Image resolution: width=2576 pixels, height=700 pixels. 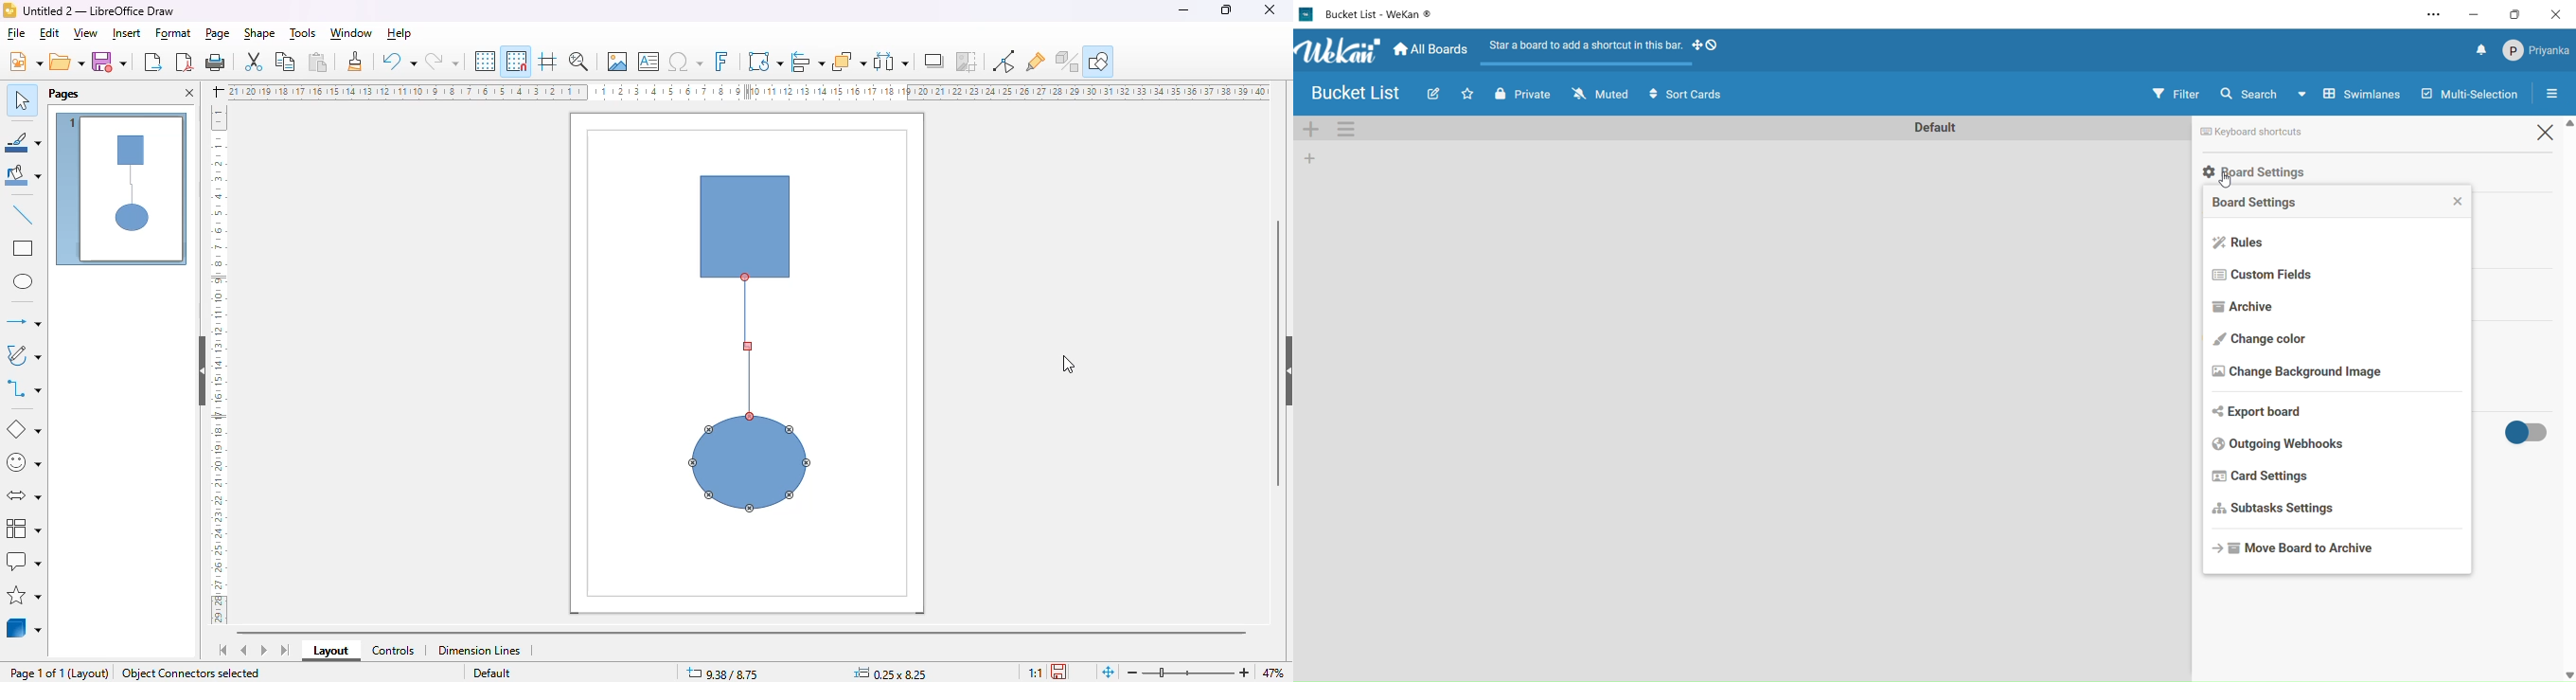 What do you see at coordinates (394, 651) in the screenshot?
I see `controls` at bounding box center [394, 651].